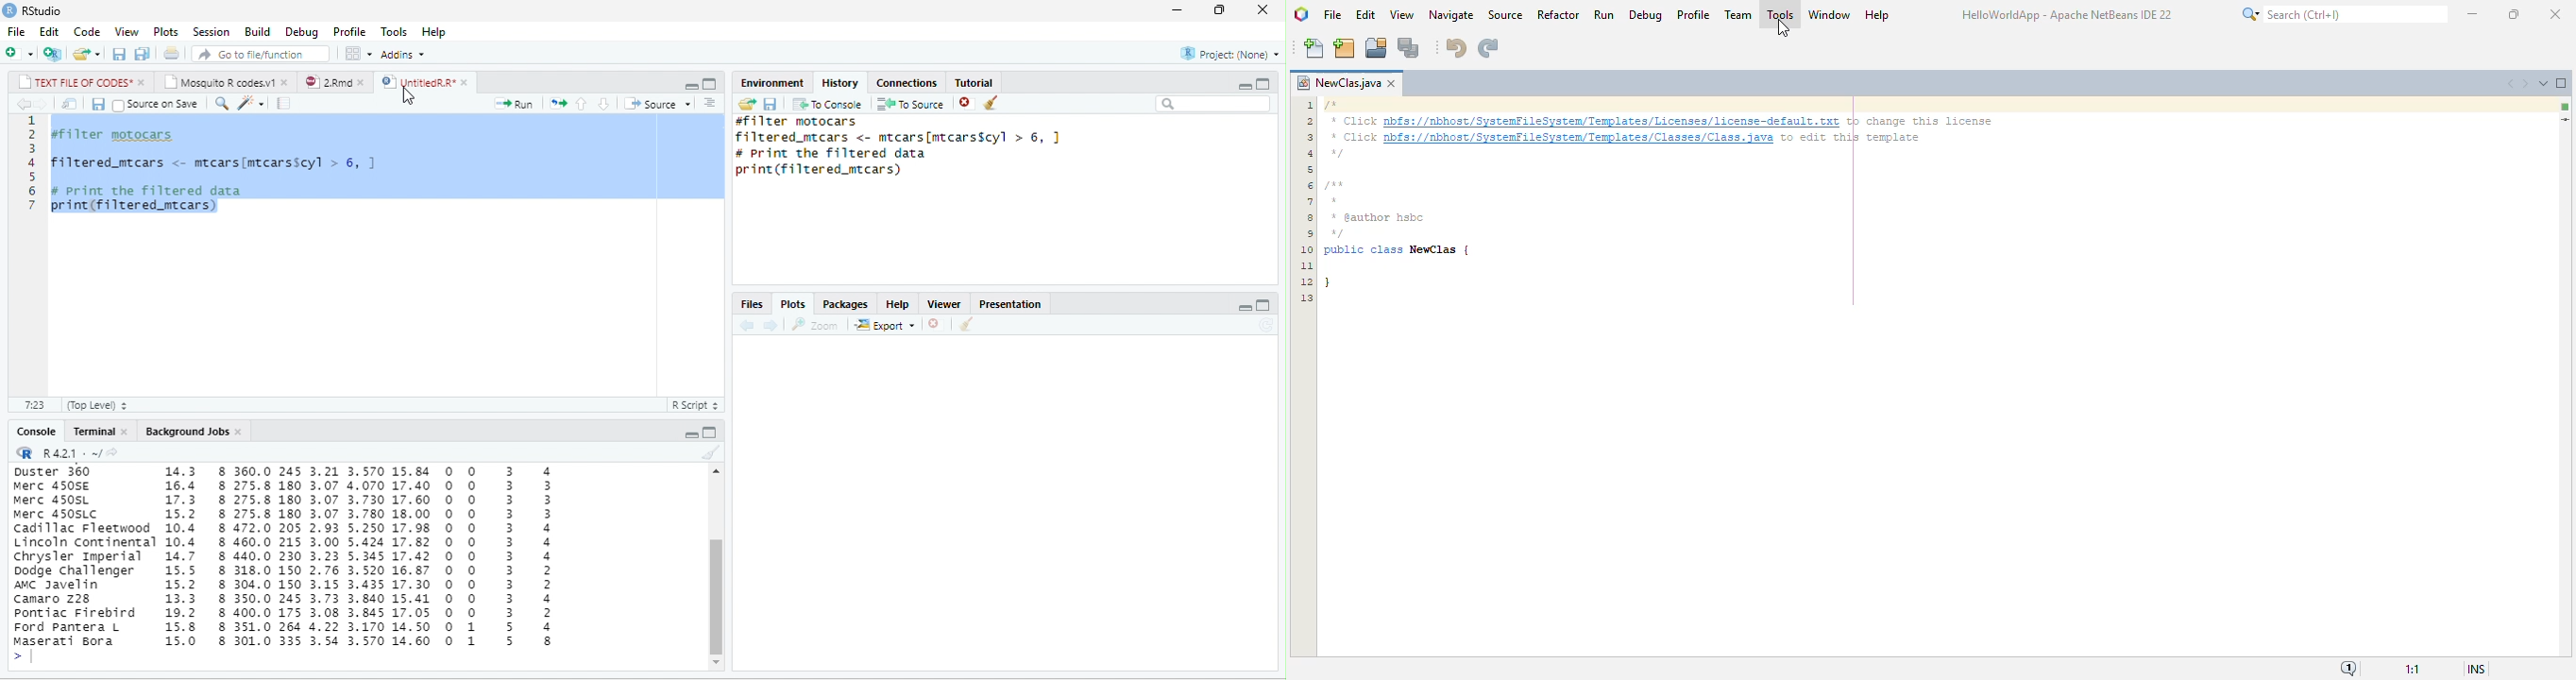 The height and width of the screenshot is (700, 2576). Describe the element at coordinates (846, 304) in the screenshot. I see `Packages` at that location.